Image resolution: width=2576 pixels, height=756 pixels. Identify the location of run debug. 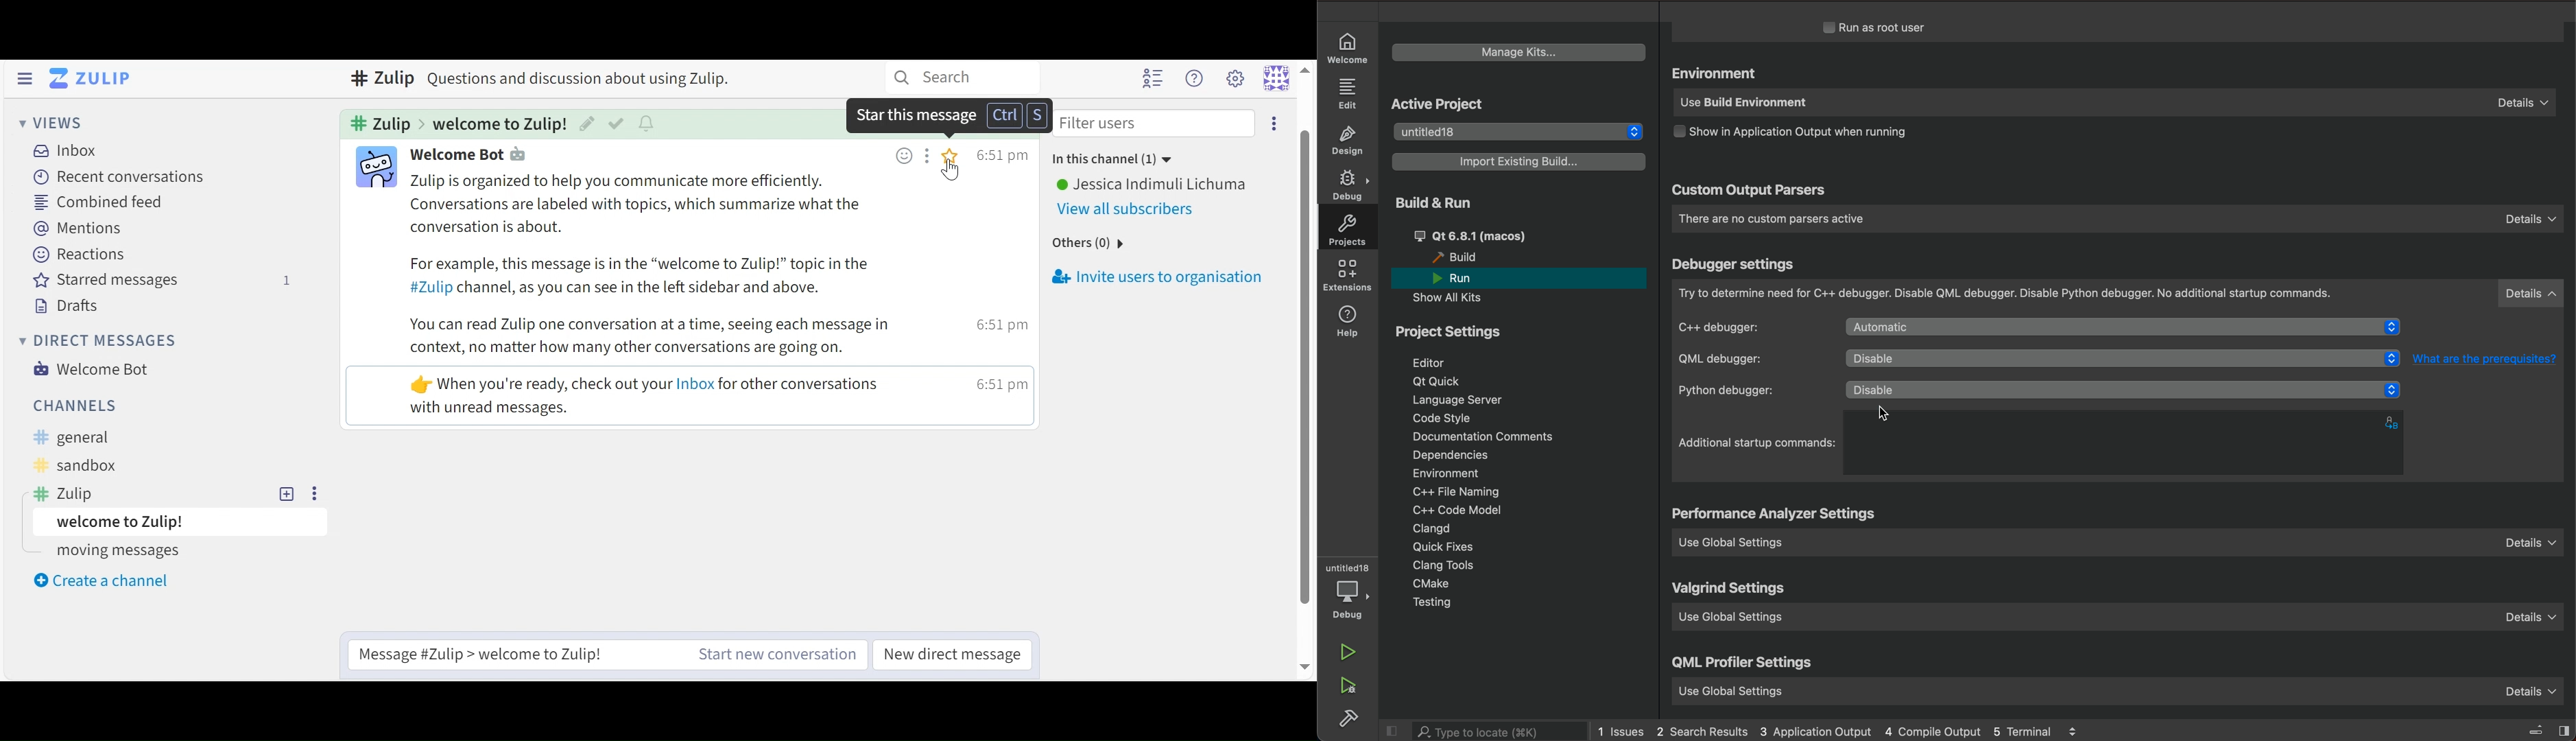
(1350, 686).